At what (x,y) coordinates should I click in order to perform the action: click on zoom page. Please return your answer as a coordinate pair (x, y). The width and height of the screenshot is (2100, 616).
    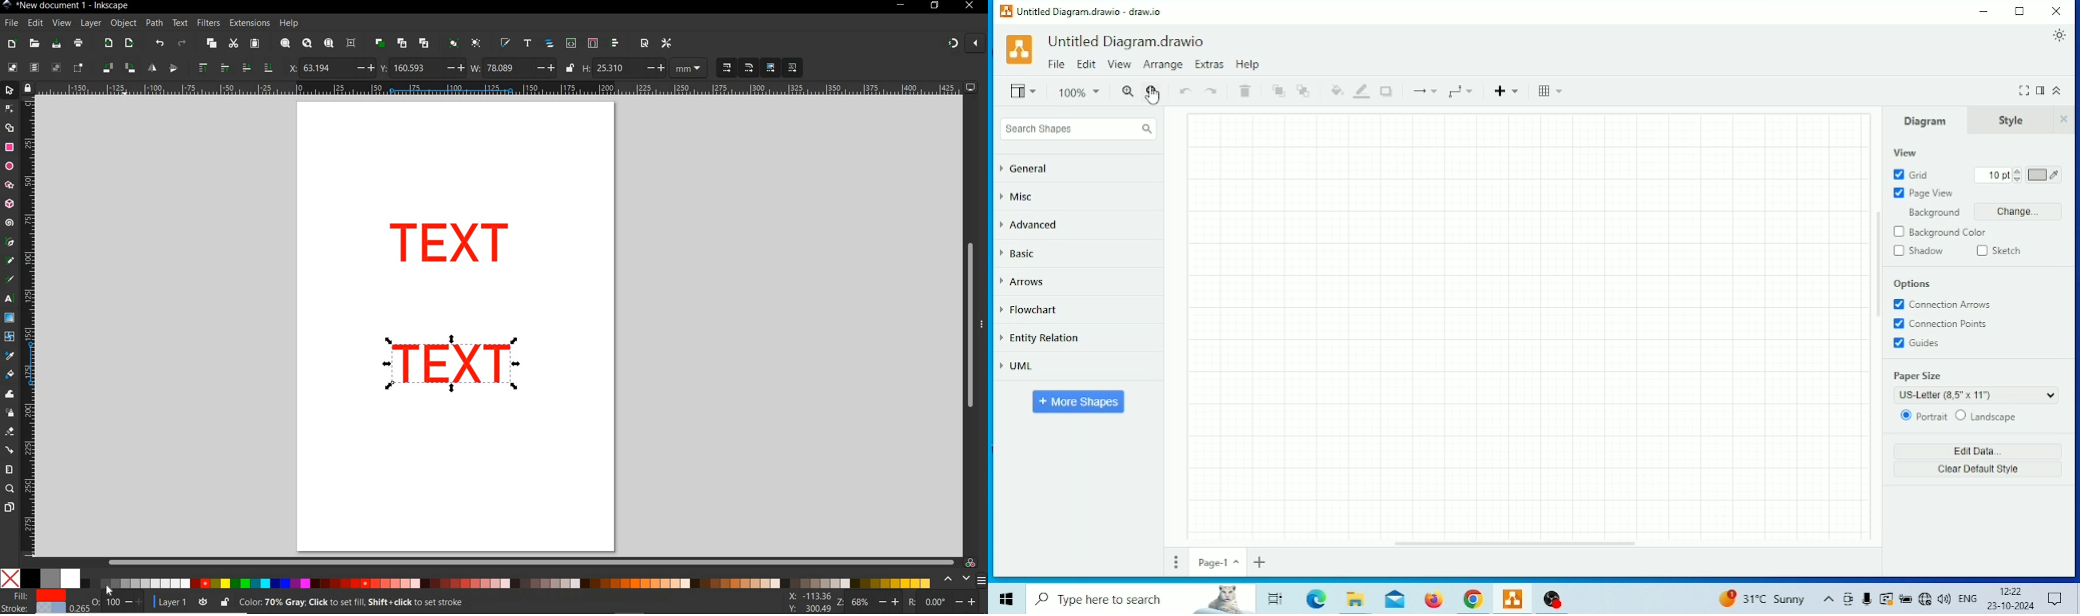
    Looking at the image, I should click on (328, 43).